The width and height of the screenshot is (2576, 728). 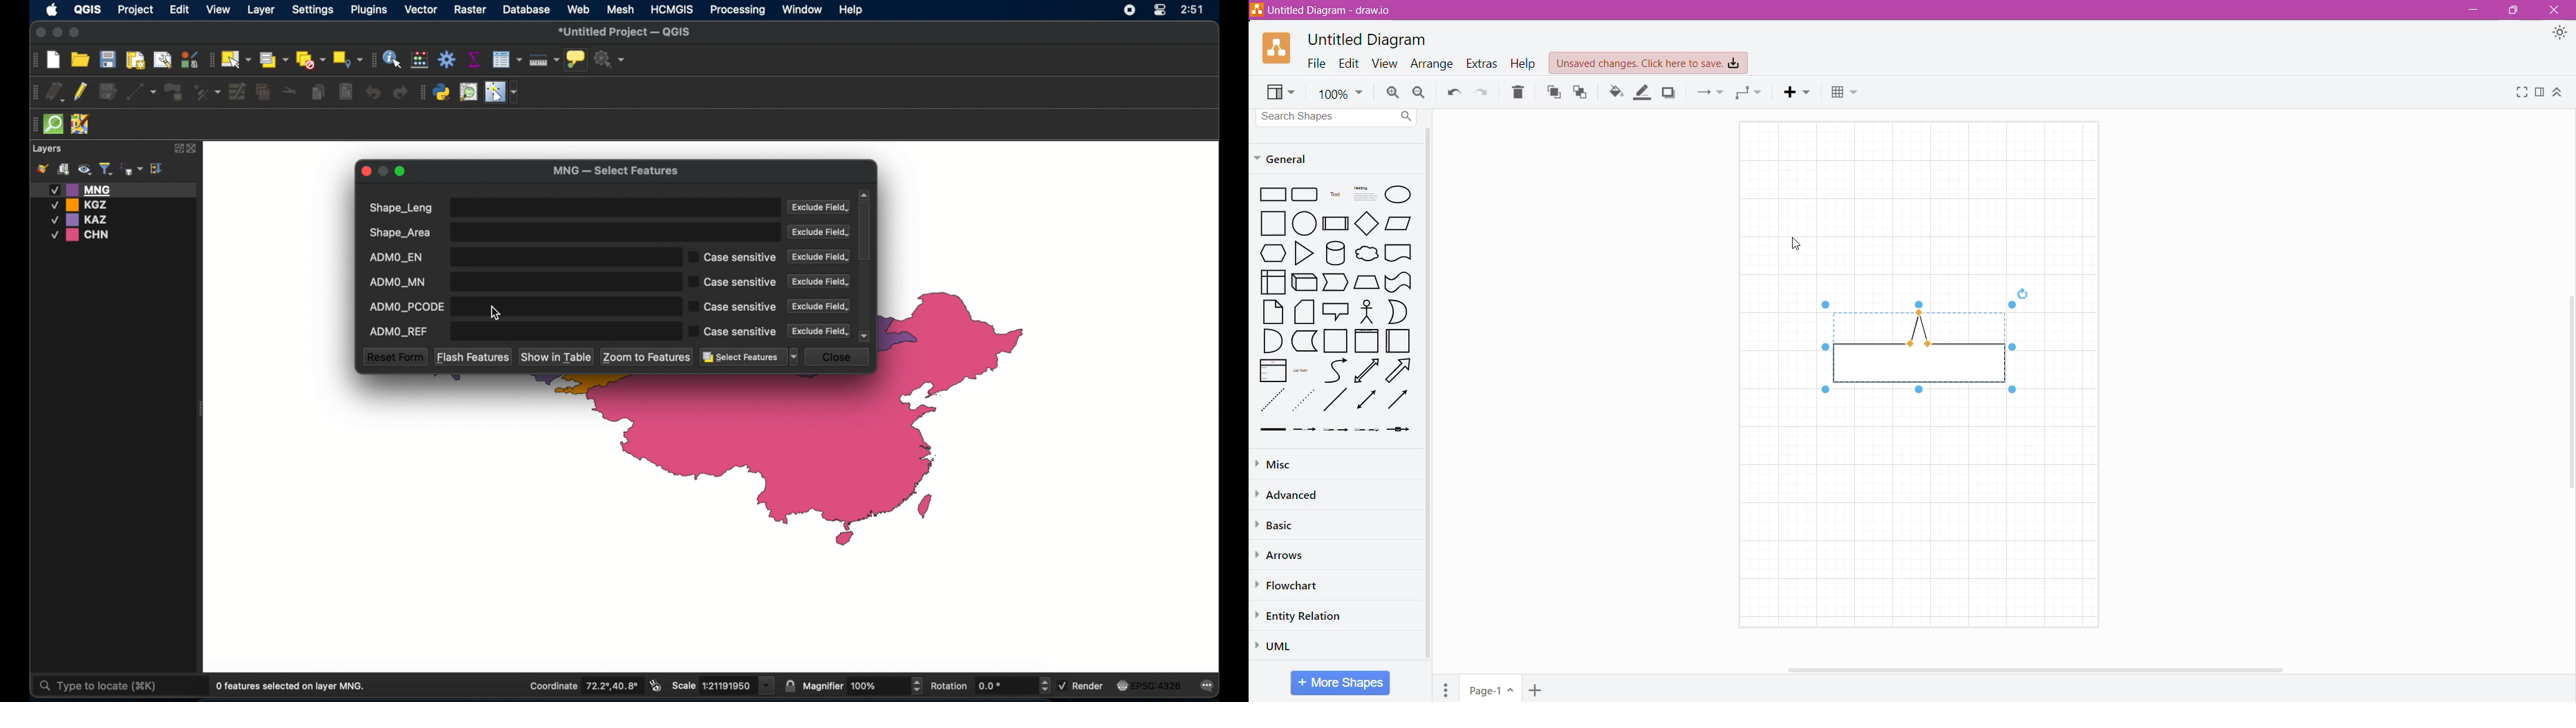 I want to click on frame, so click(x=1367, y=341).